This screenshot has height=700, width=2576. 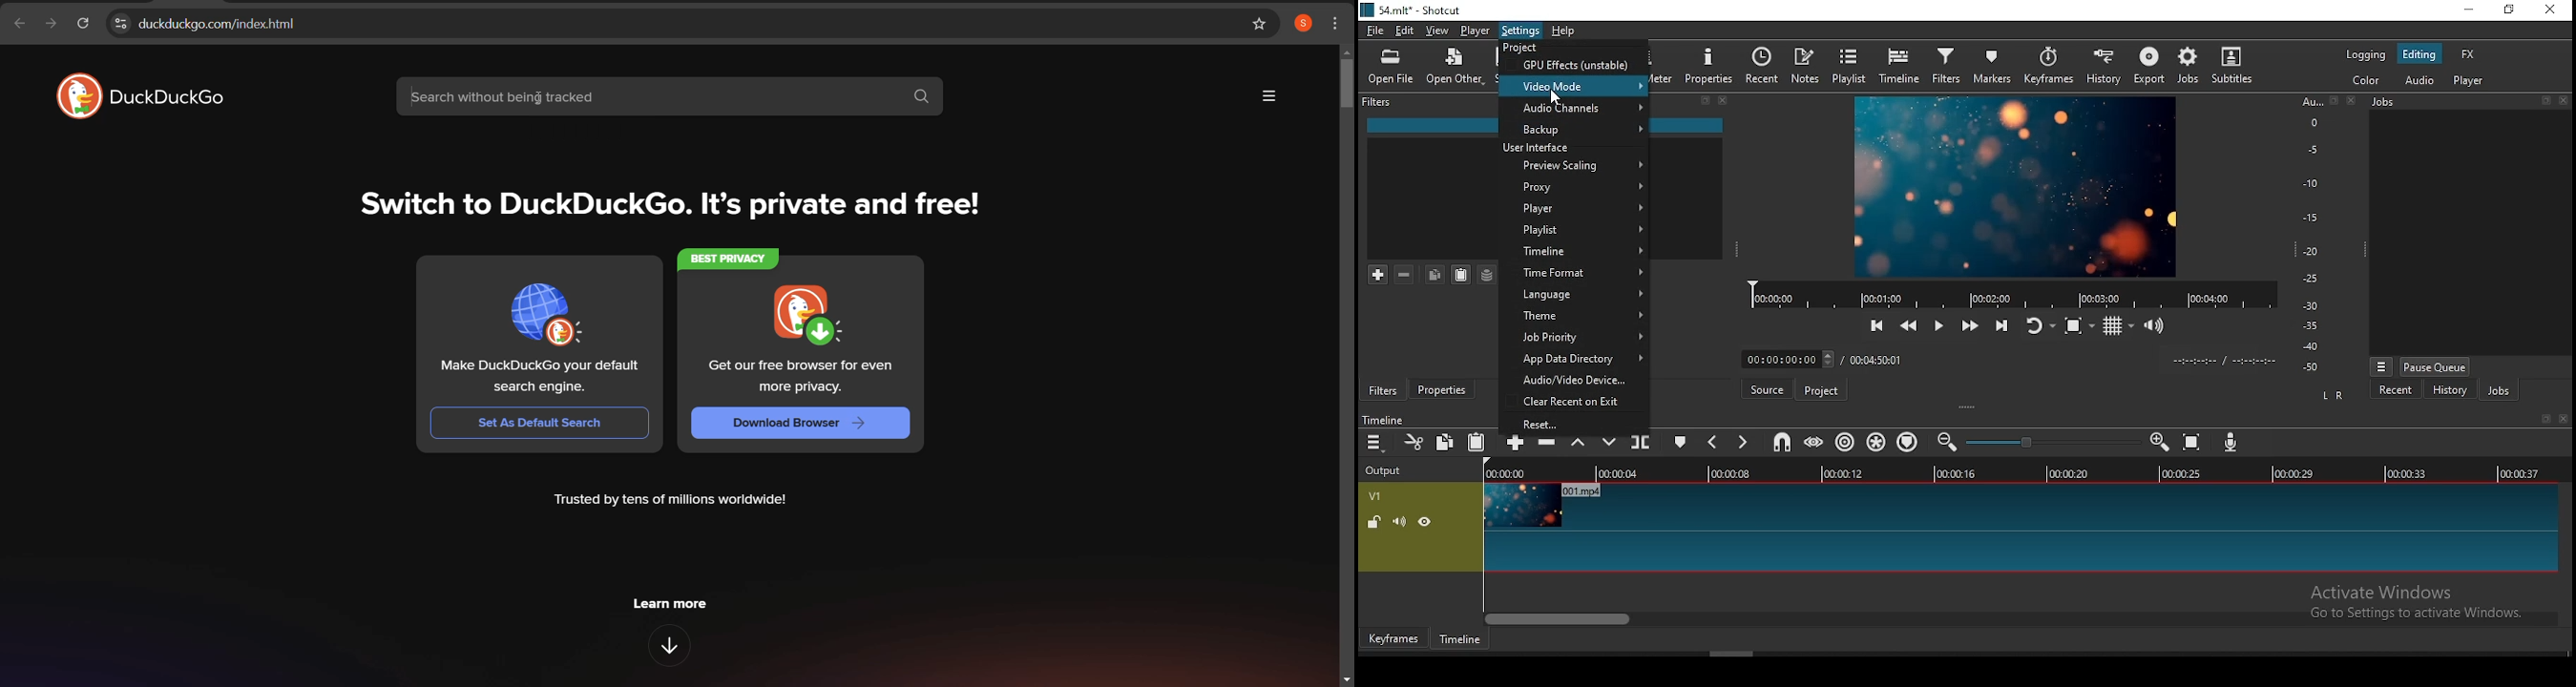 What do you see at coordinates (2039, 324) in the screenshot?
I see `toggle player looping` at bounding box center [2039, 324].